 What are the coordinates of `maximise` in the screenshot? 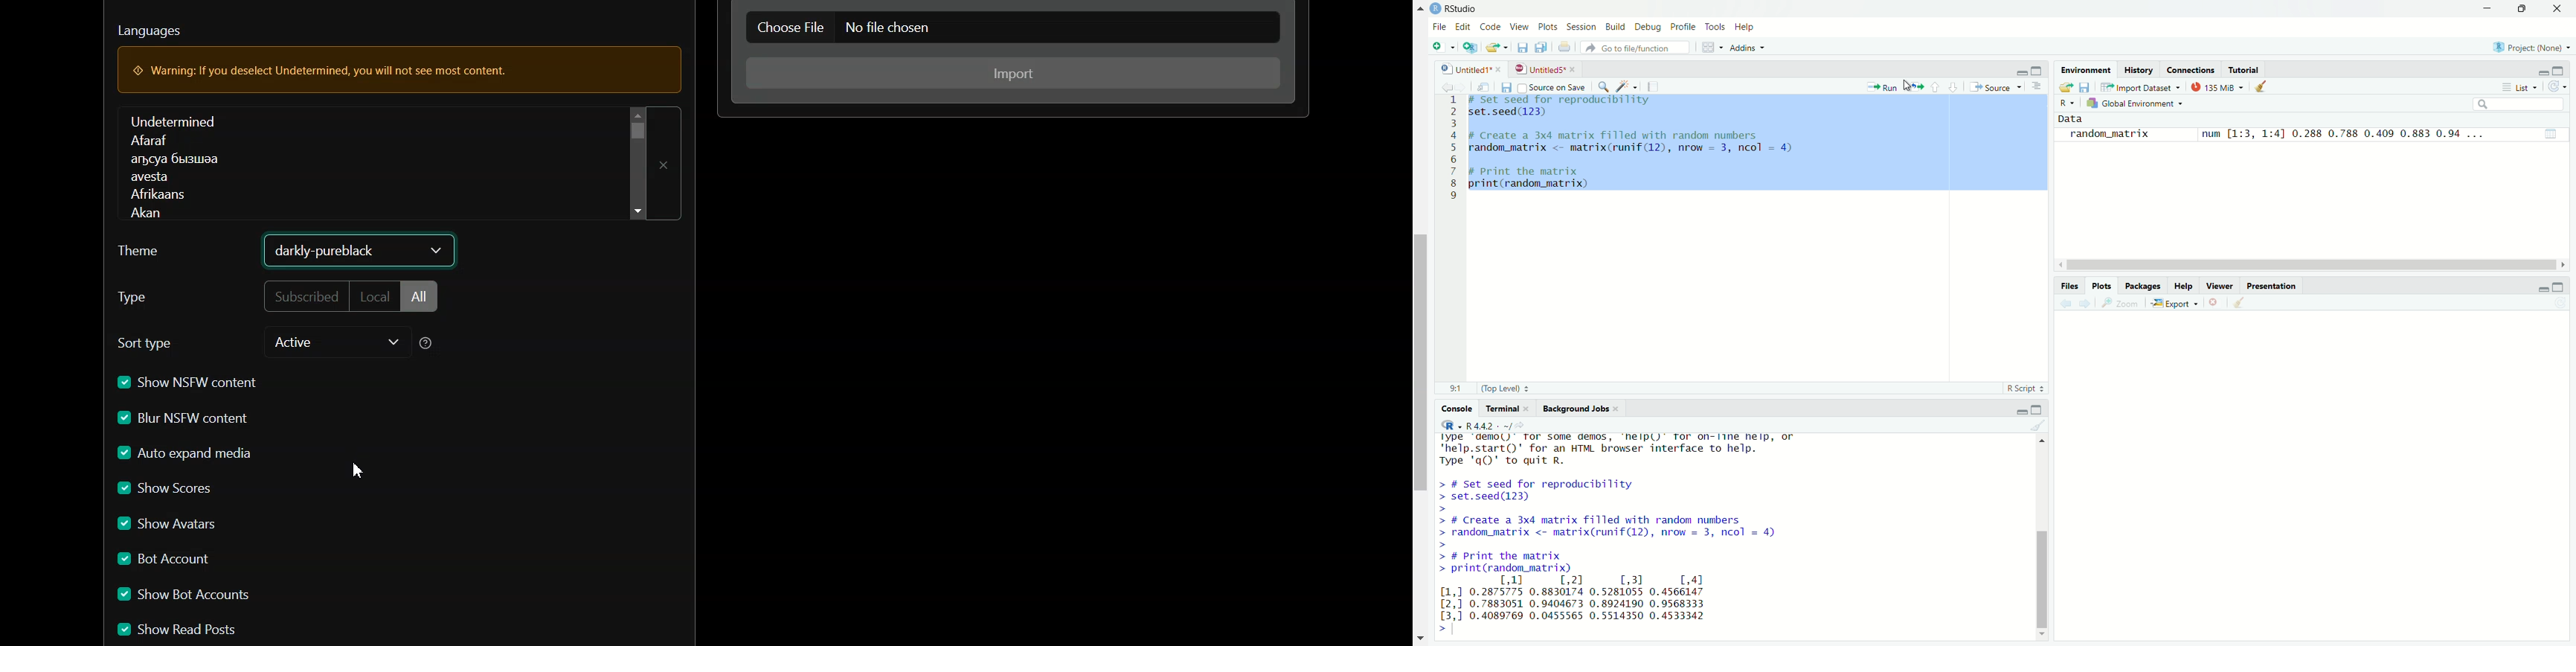 It's located at (2525, 11).